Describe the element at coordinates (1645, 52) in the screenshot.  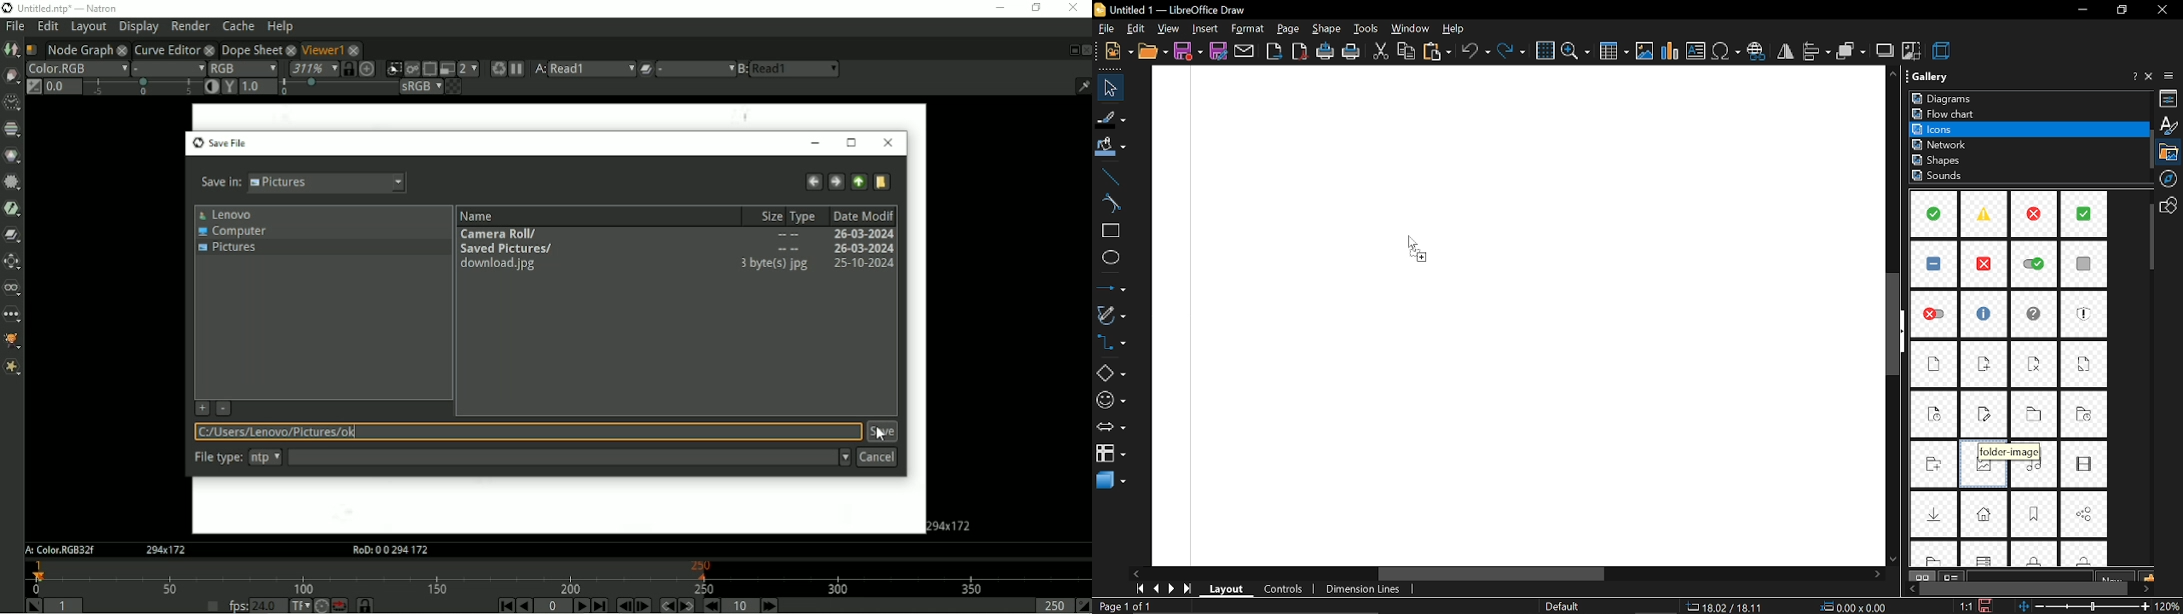
I see `insert image` at that location.